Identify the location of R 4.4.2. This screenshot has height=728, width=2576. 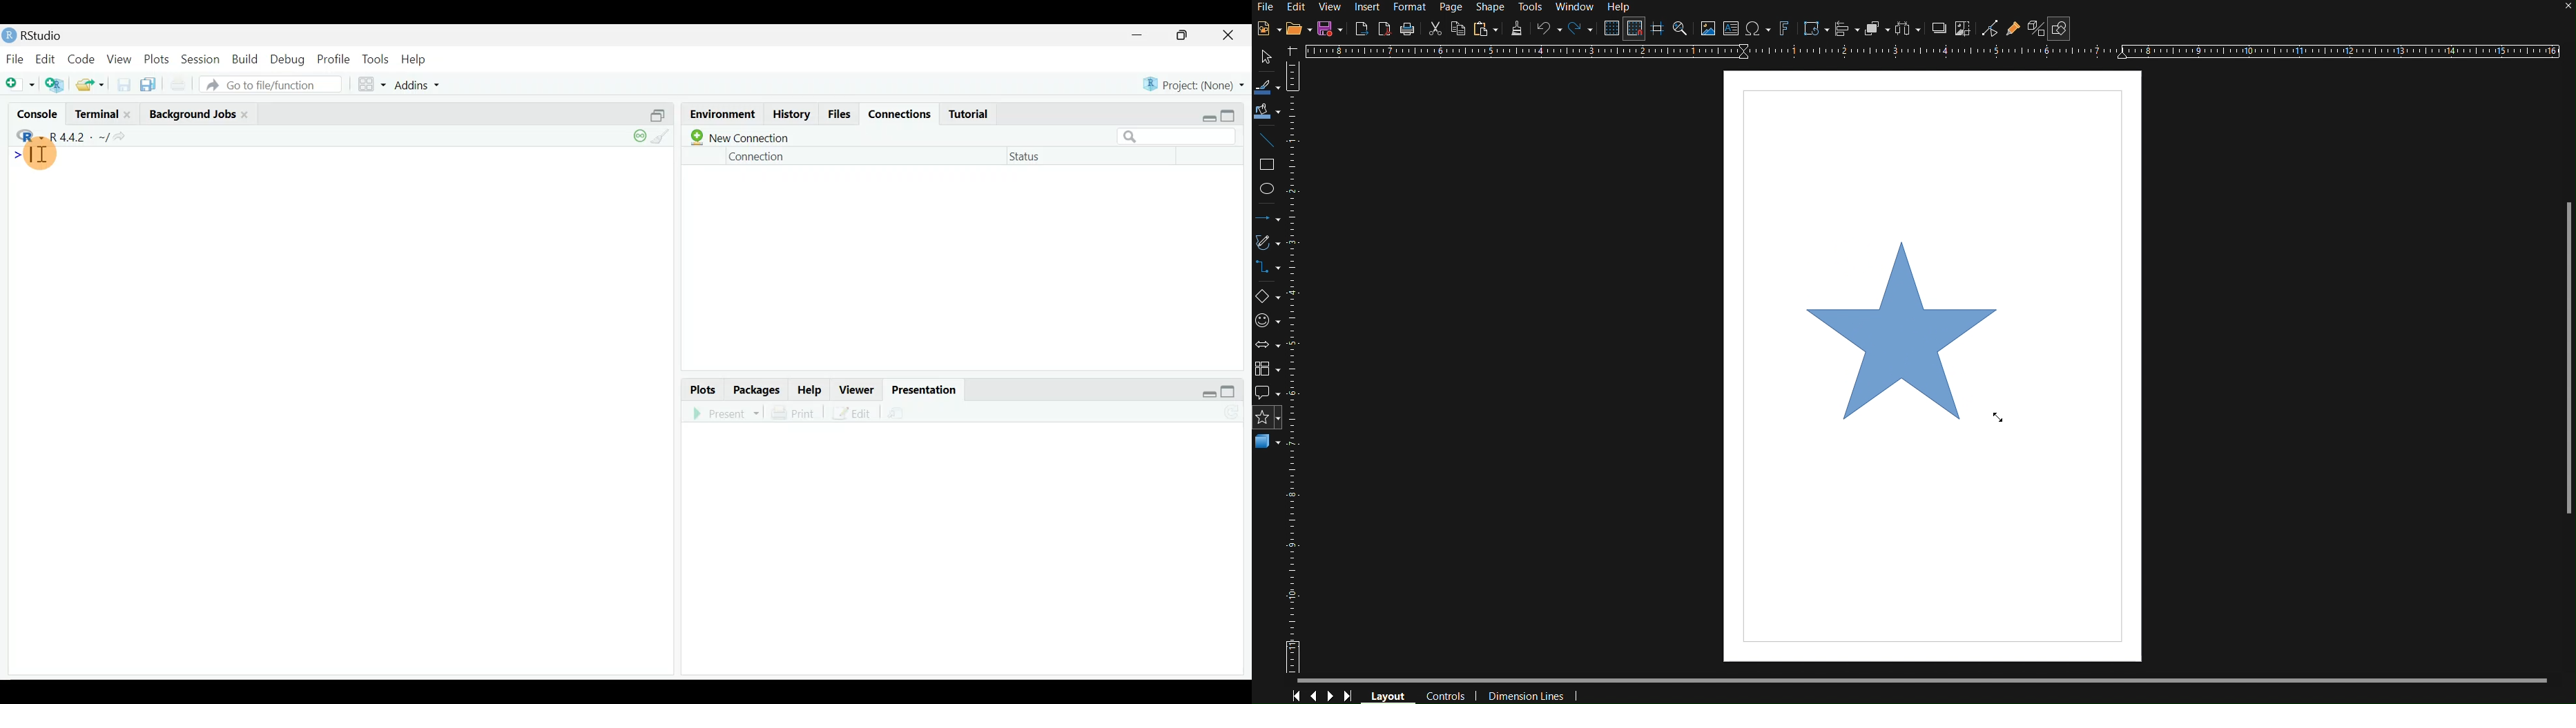
(80, 137).